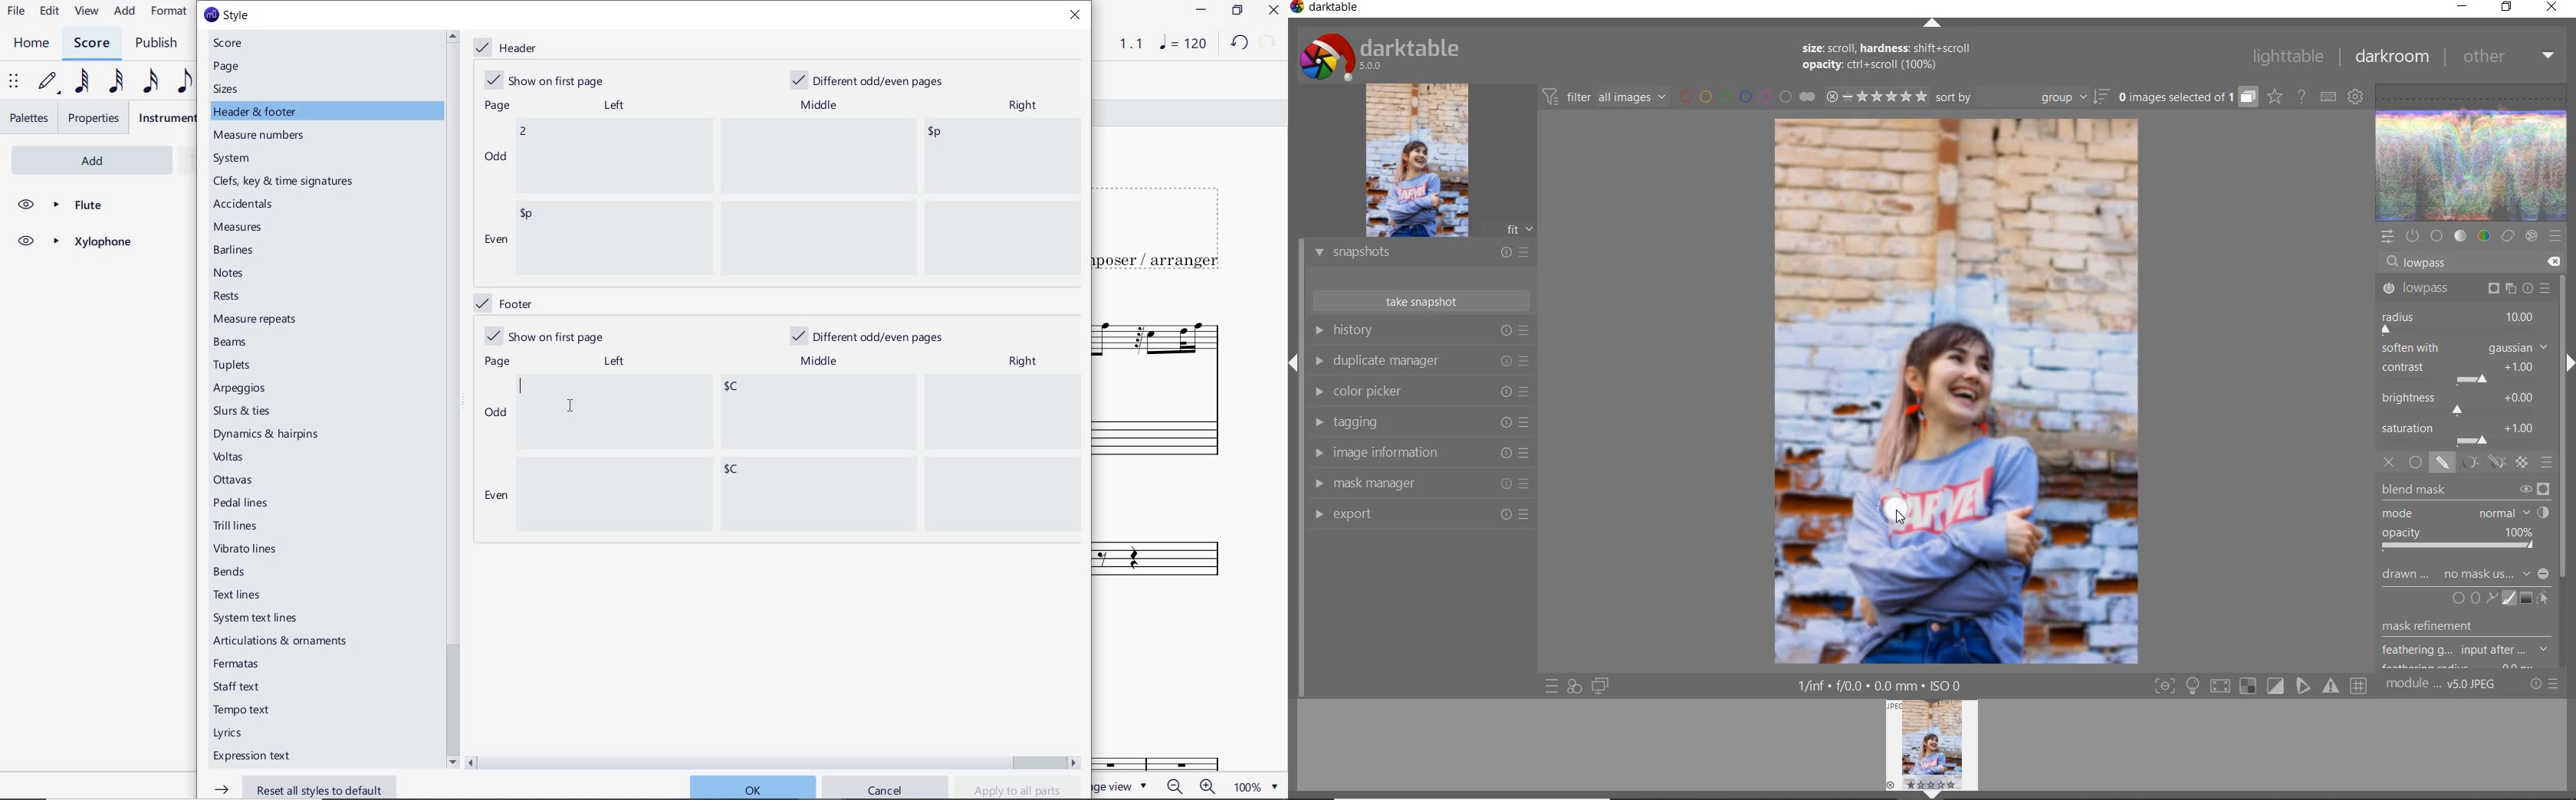 The width and height of the screenshot is (2576, 812). Describe the element at coordinates (2529, 237) in the screenshot. I see `effect` at that location.